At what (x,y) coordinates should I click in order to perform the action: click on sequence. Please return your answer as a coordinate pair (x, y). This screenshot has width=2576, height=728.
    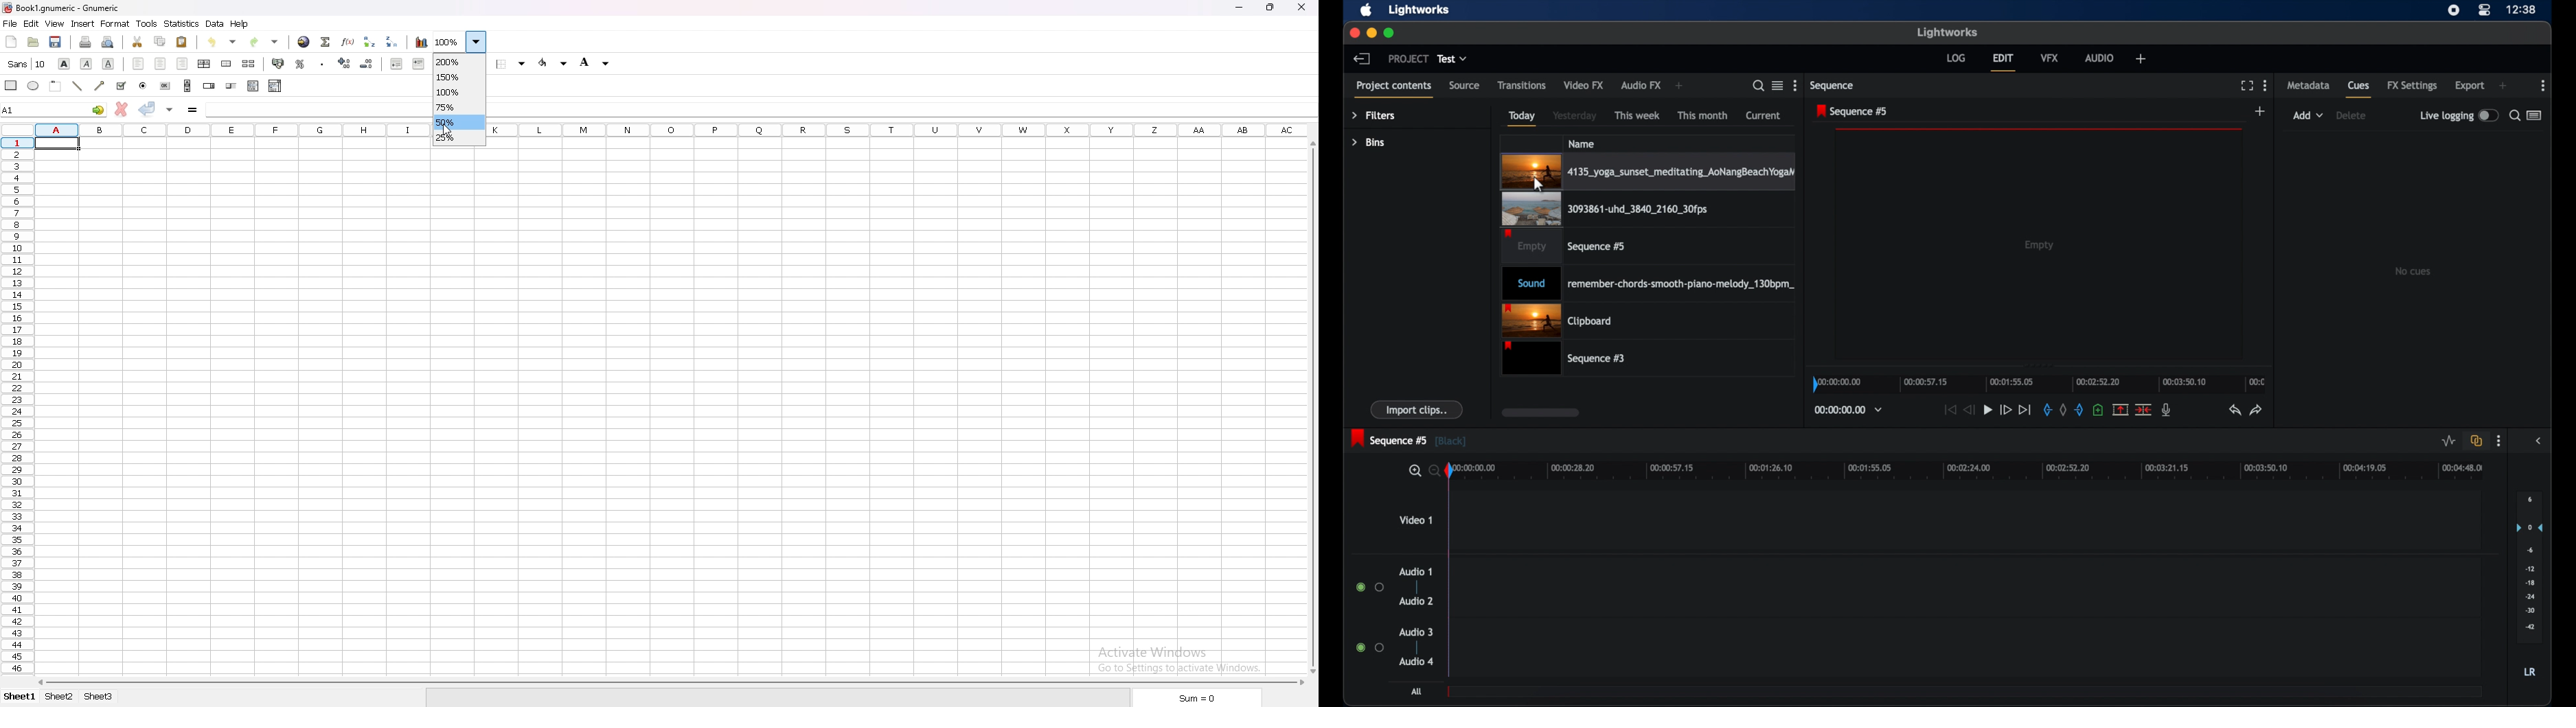
    Looking at the image, I should click on (1852, 111).